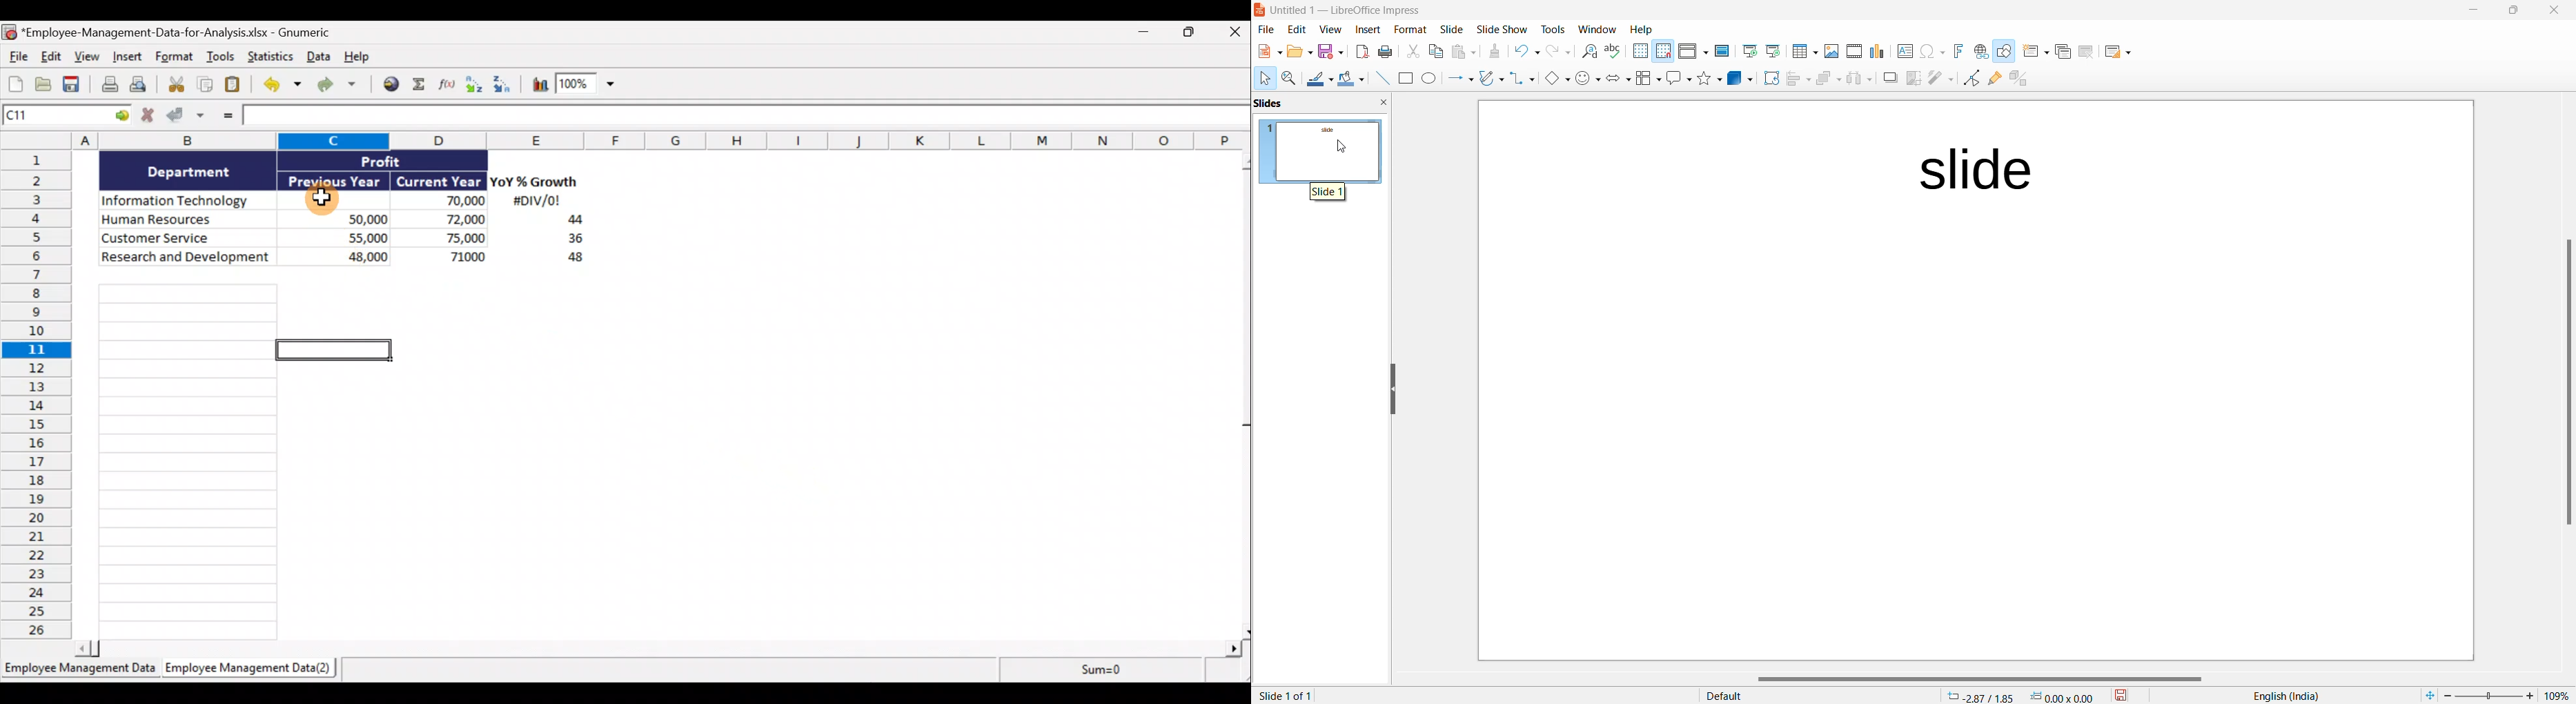  Describe the element at coordinates (1278, 103) in the screenshot. I see `slide preview pane` at that location.